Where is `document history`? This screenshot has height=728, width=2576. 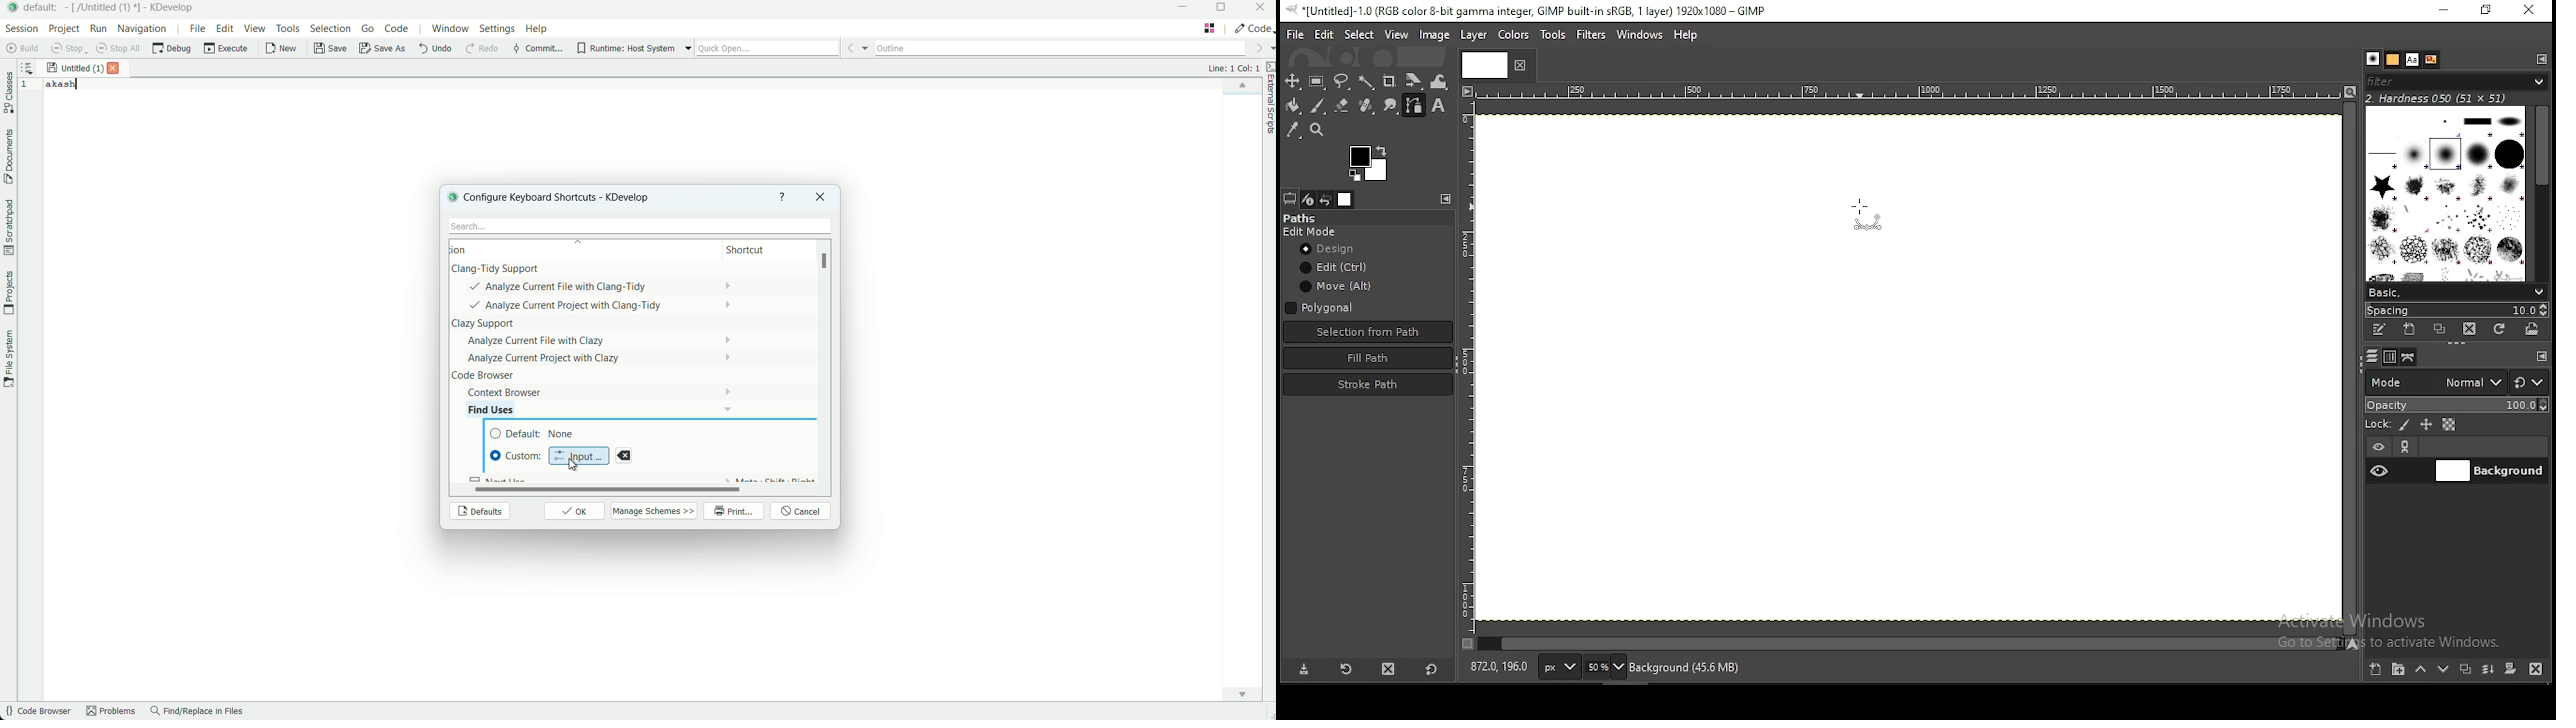
document history is located at coordinates (2430, 59).